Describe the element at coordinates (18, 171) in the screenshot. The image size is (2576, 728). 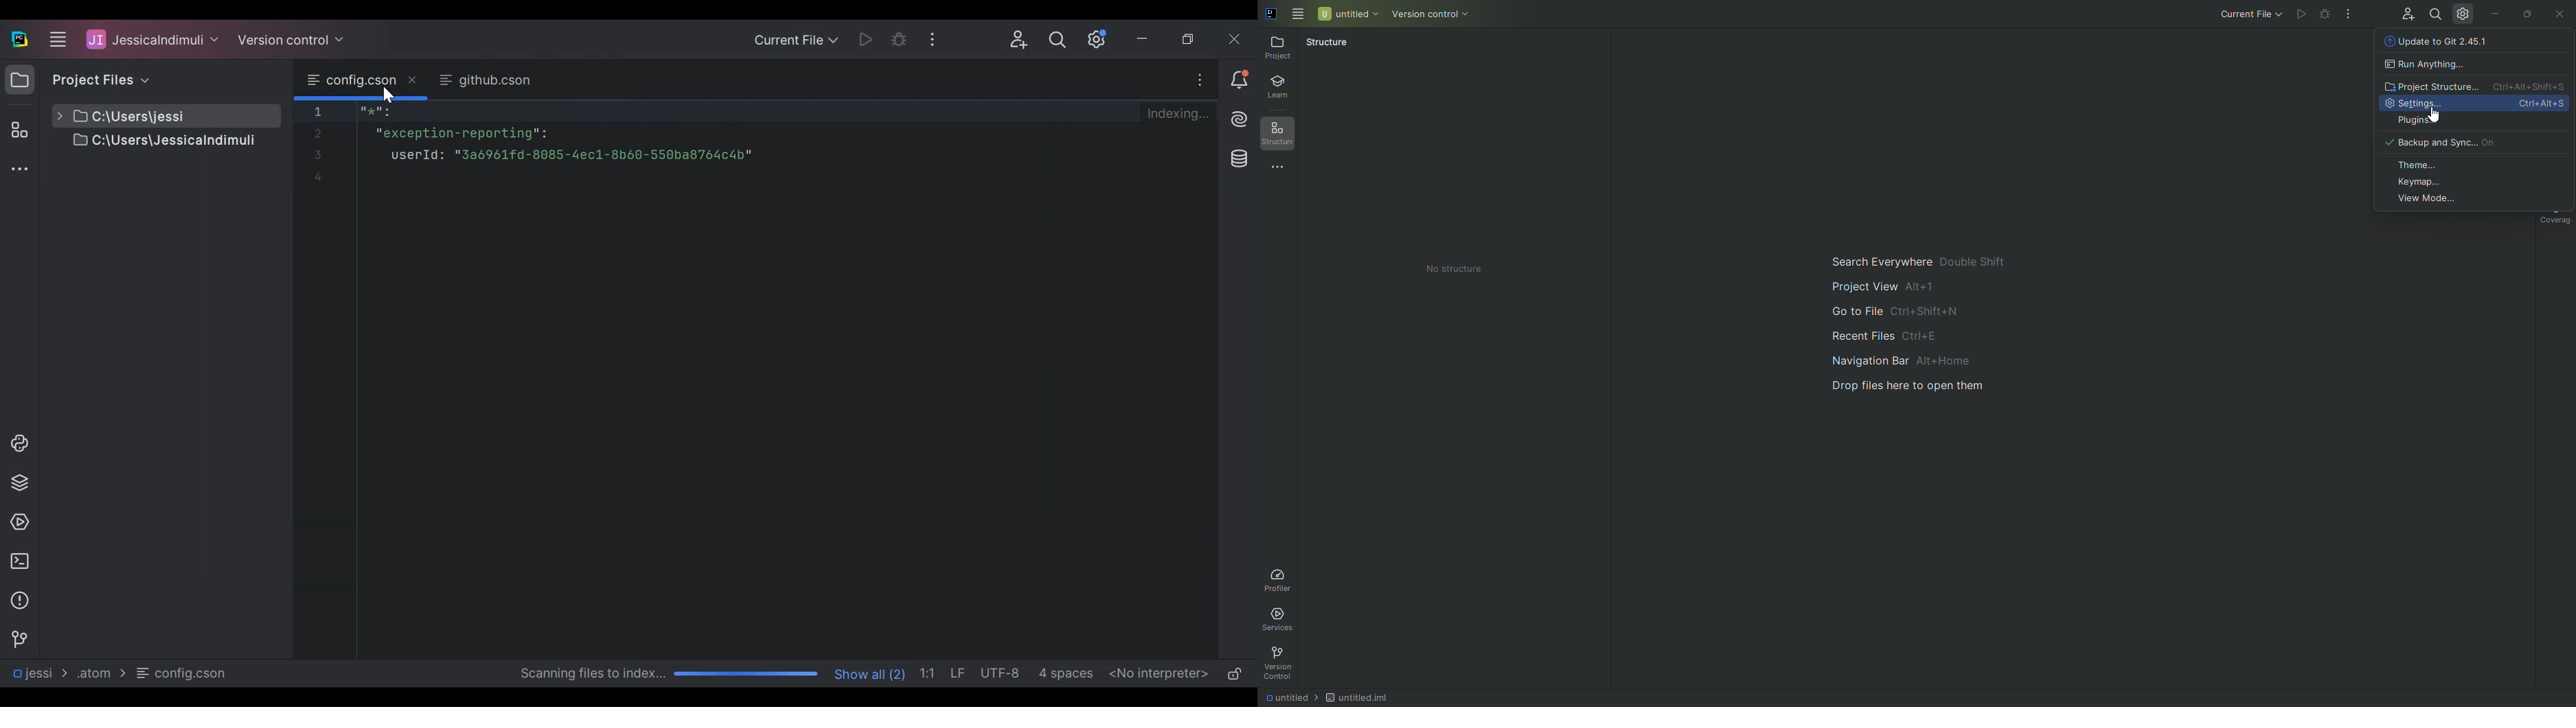
I see `more` at that location.